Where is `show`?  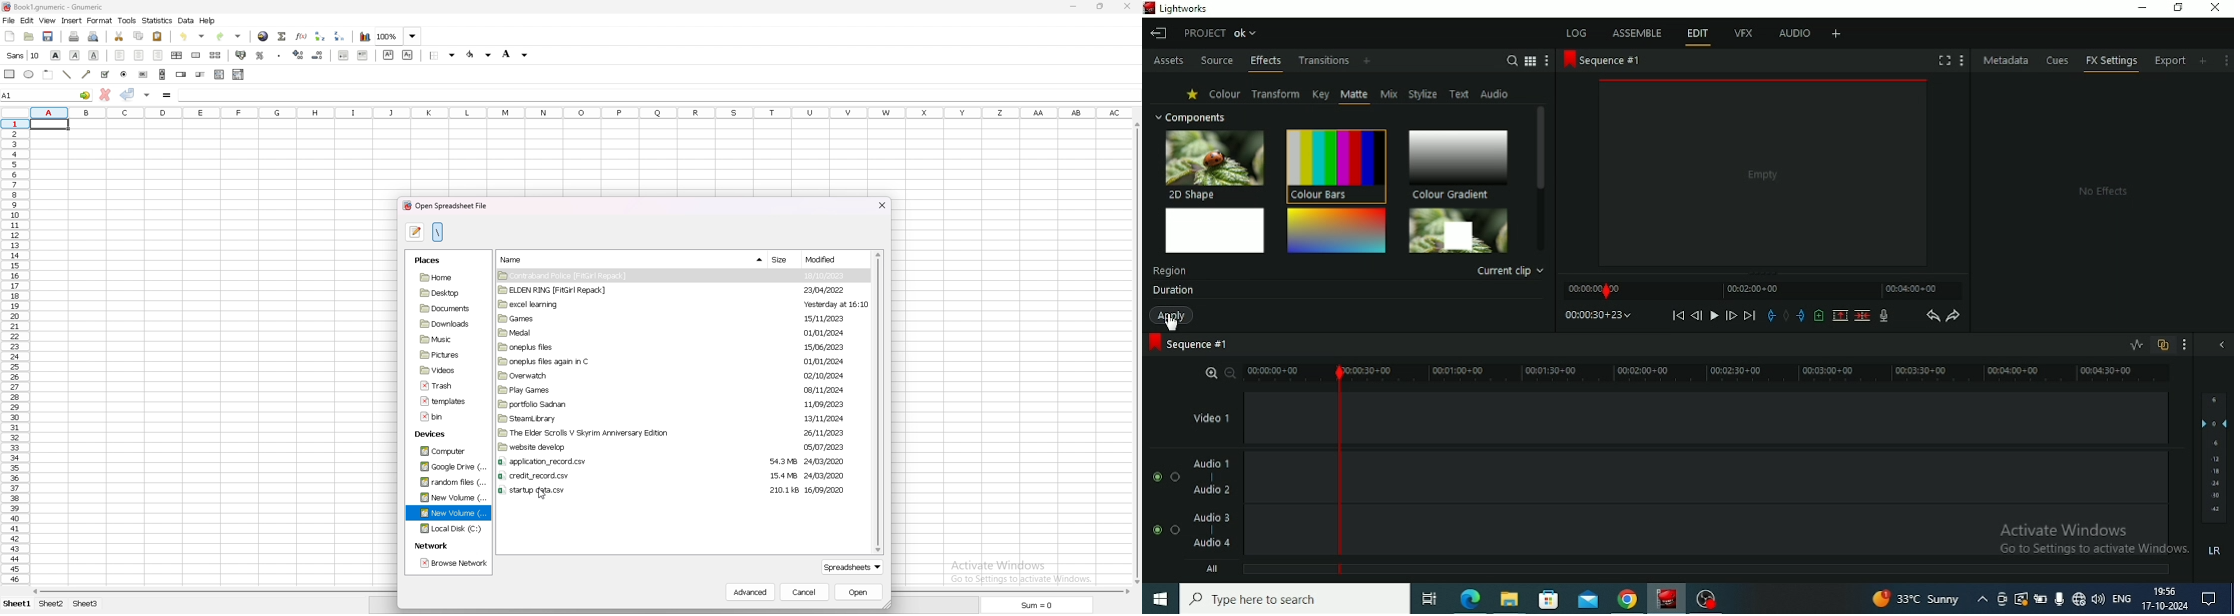 show is located at coordinates (748, 258).